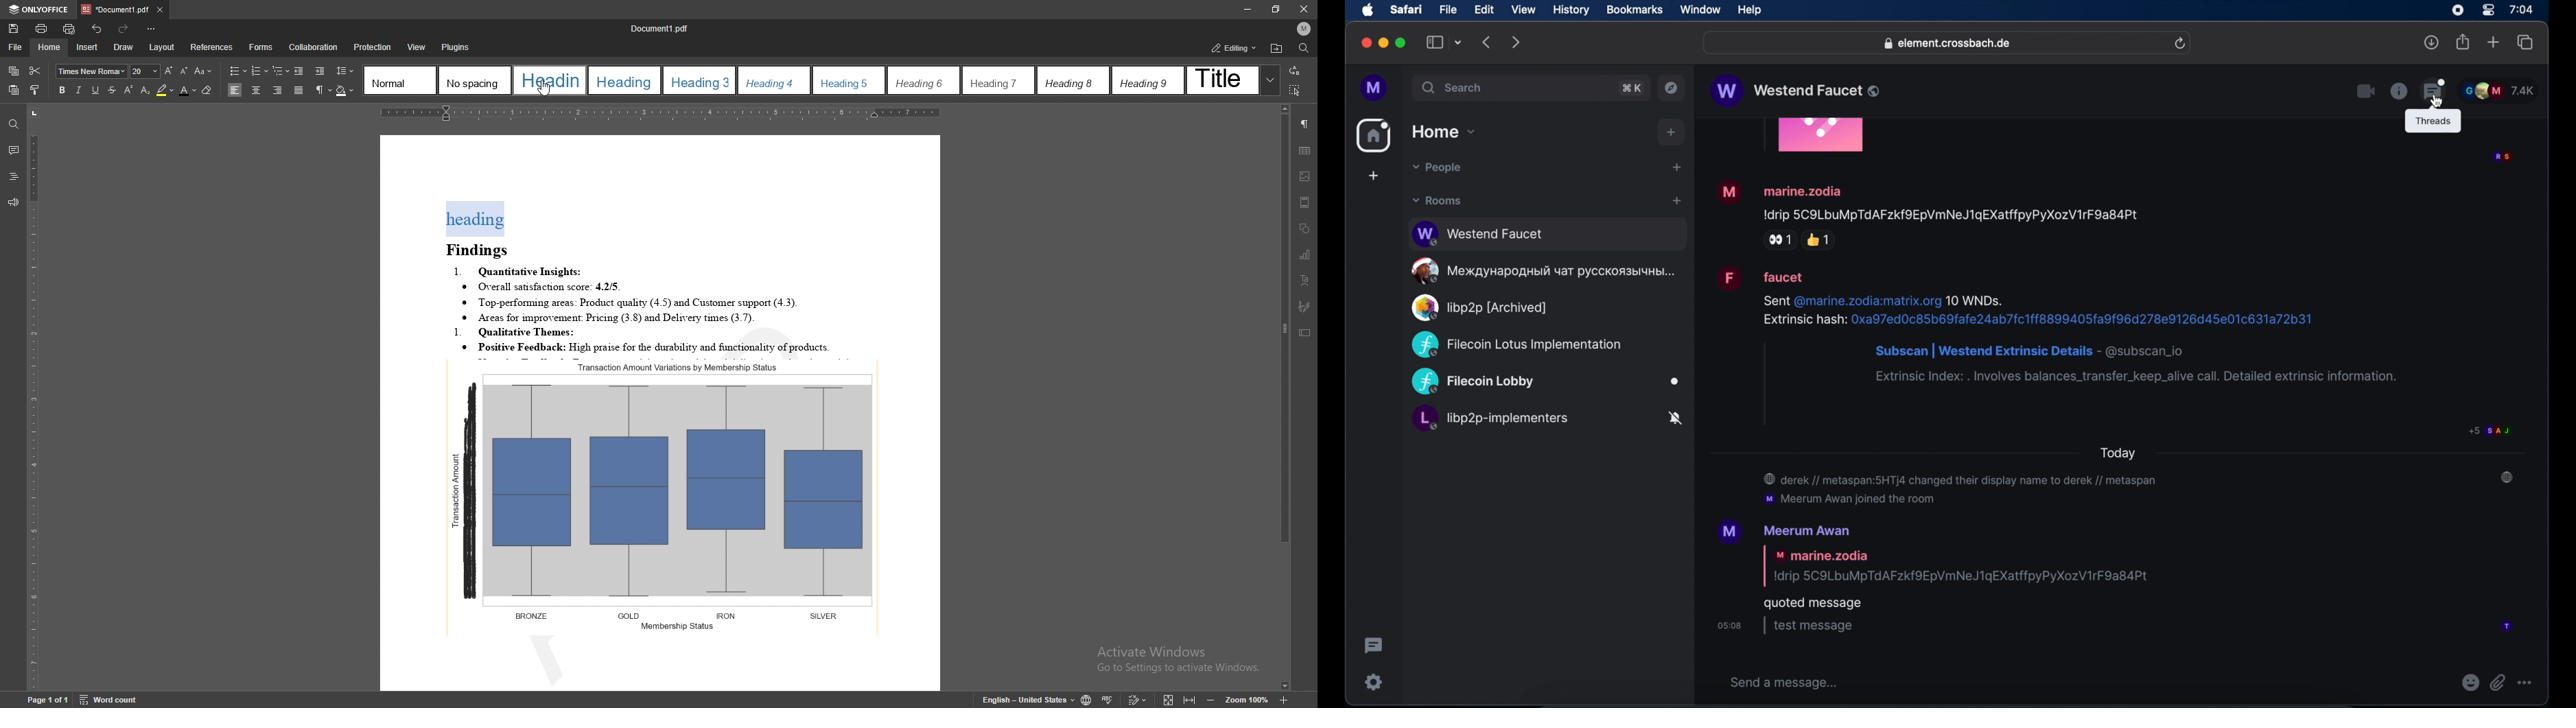  Describe the element at coordinates (1305, 150) in the screenshot. I see `table` at that location.